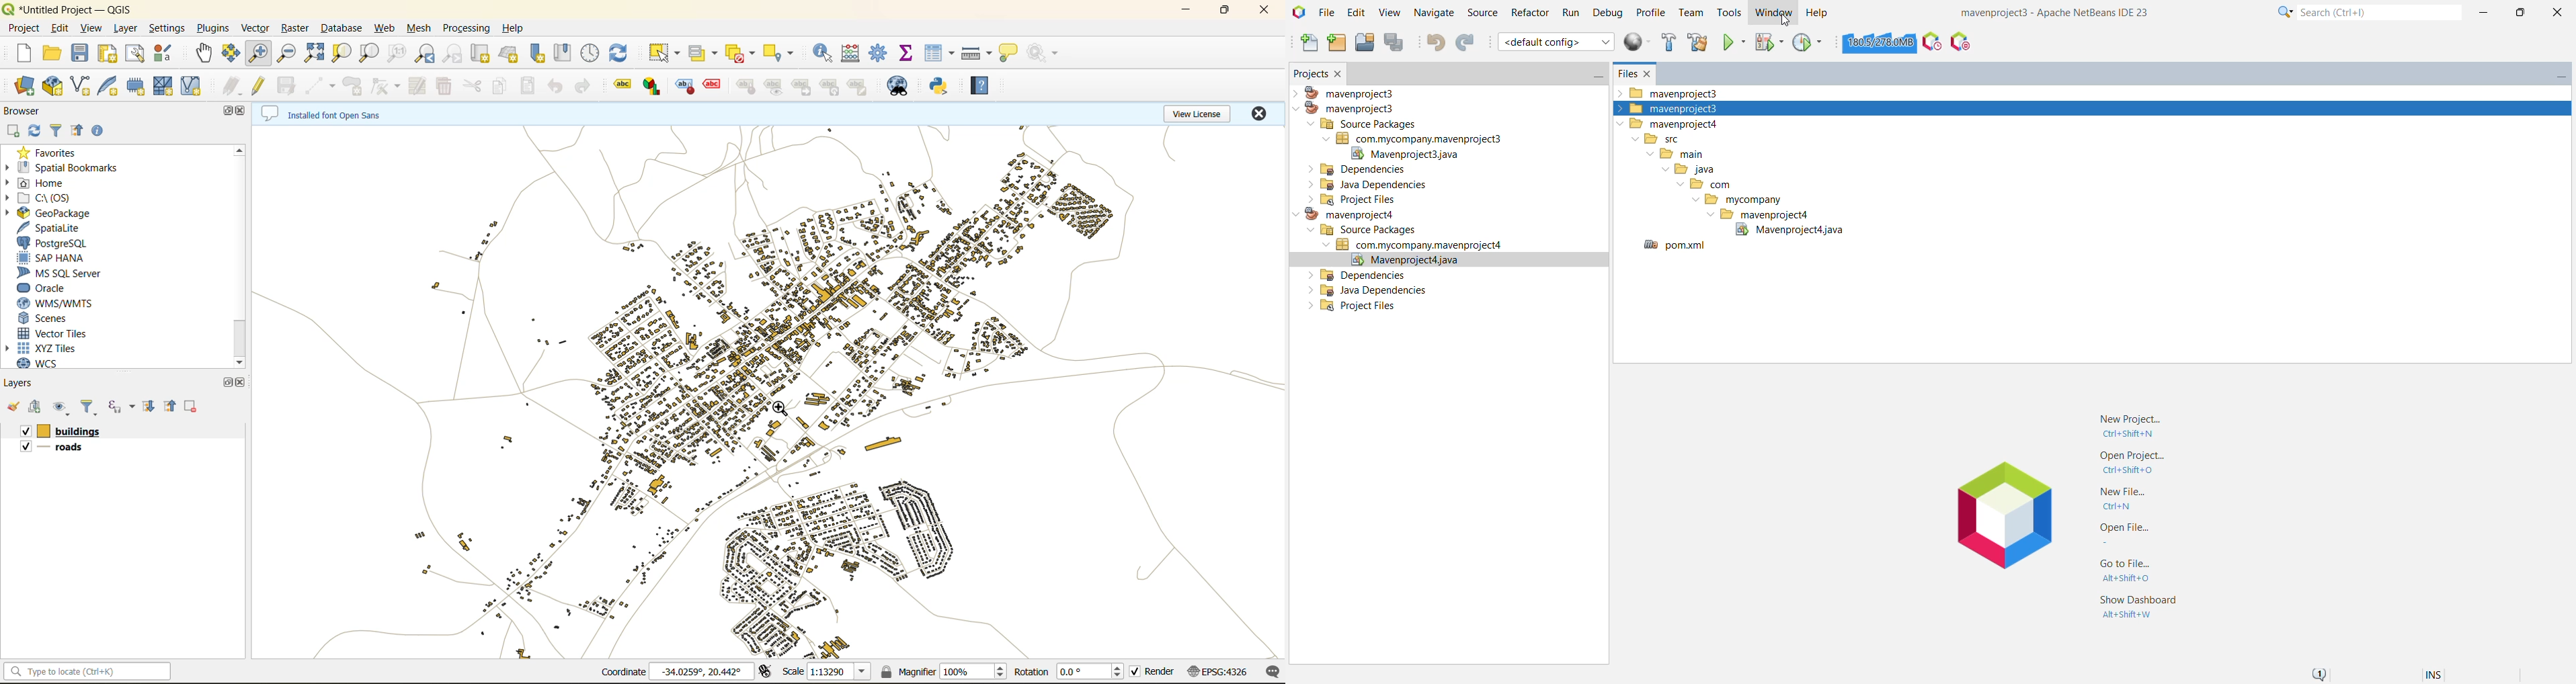 The width and height of the screenshot is (2576, 700). What do you see at coordinates (72, 8) in the screenshot?
I see `file name and app name` at bounding box center [72, 8].